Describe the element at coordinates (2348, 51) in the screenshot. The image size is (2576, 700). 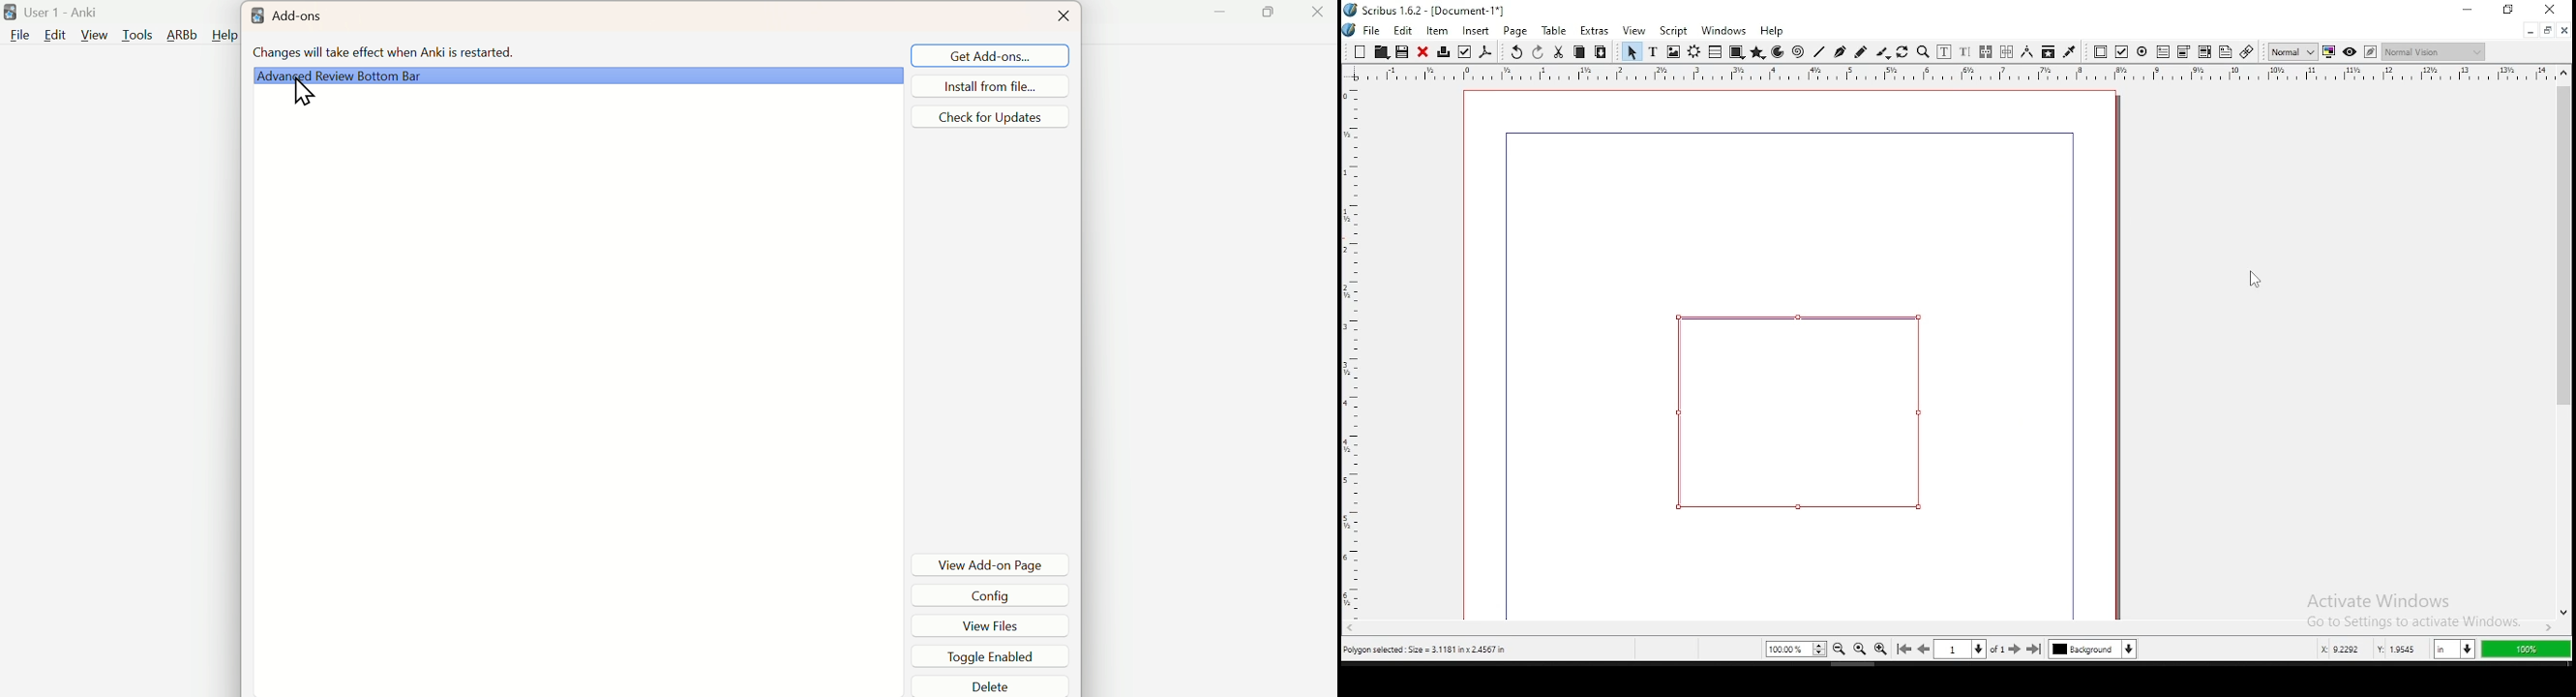
I see `preview mode` at that location.